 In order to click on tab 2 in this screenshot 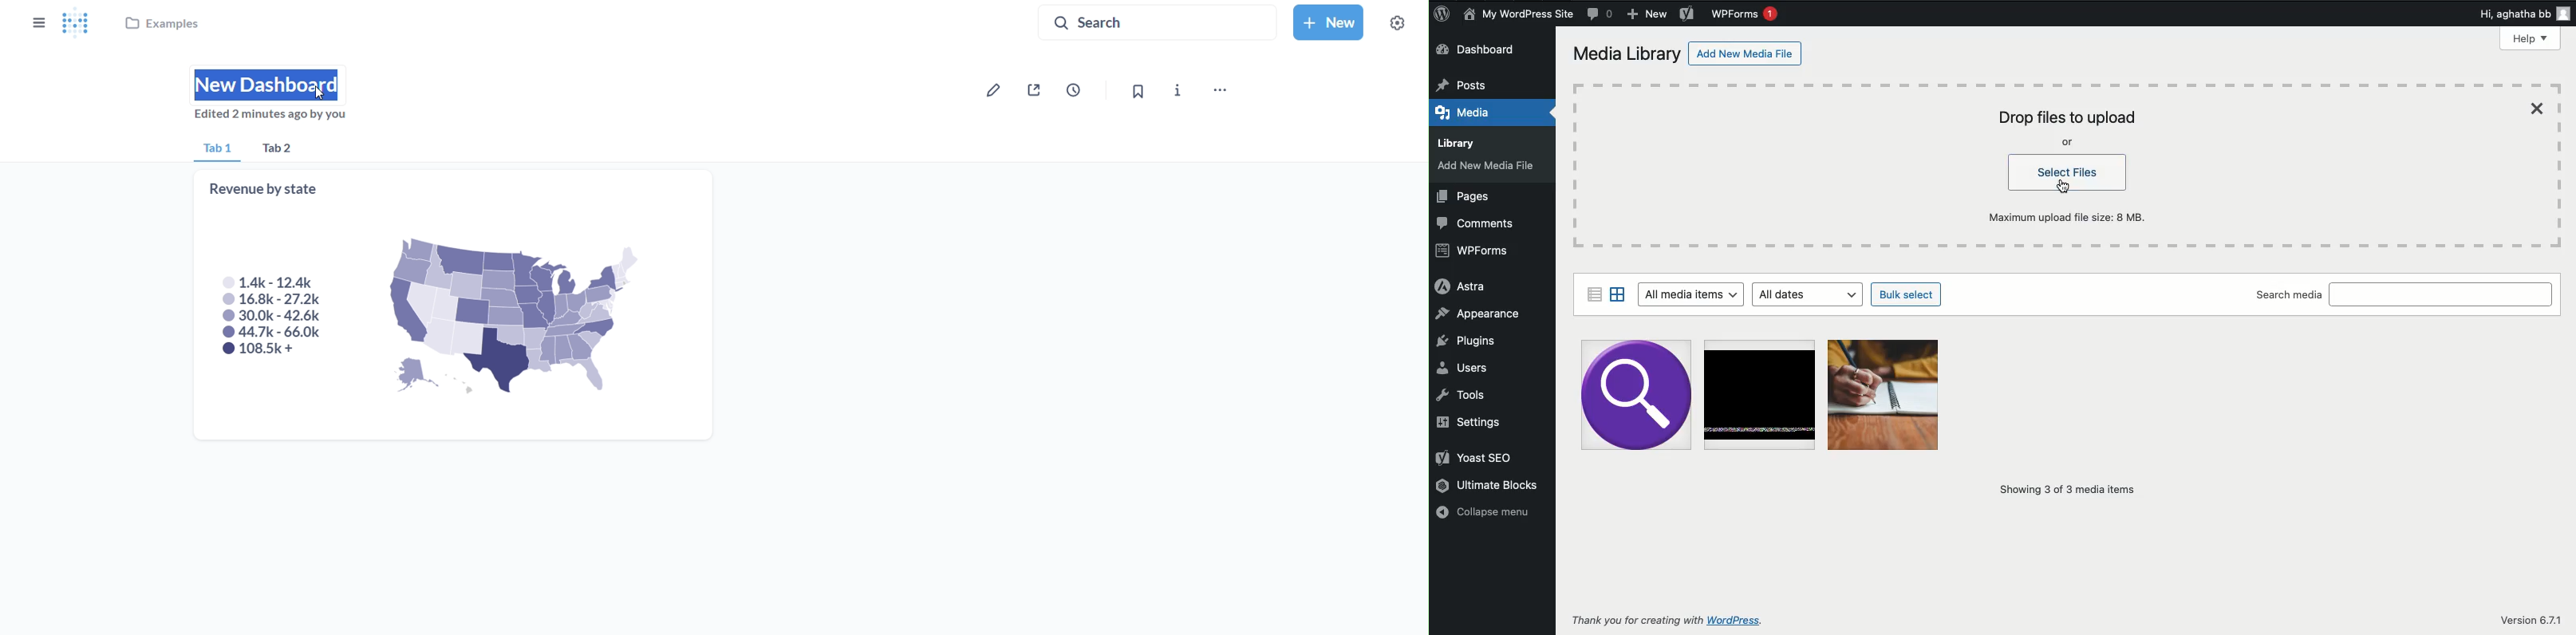, I will do `click(285, 149)`.